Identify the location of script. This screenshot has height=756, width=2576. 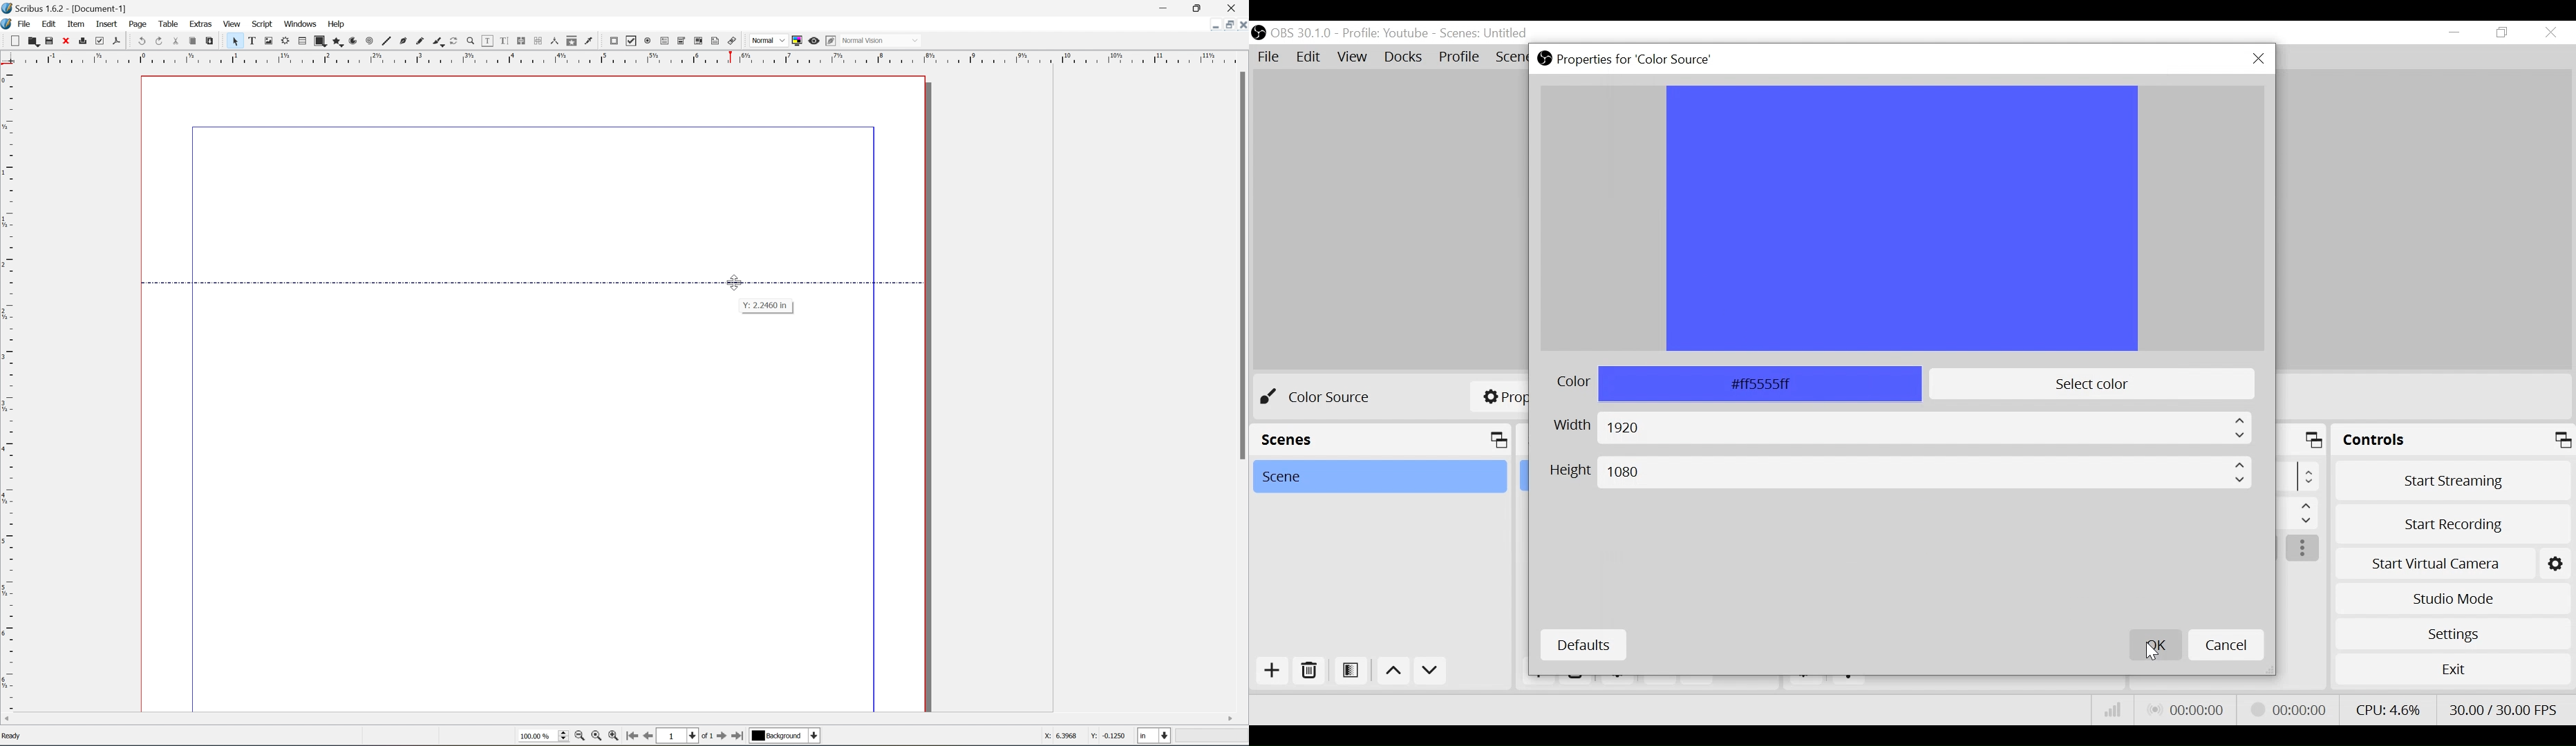
(265, 23).